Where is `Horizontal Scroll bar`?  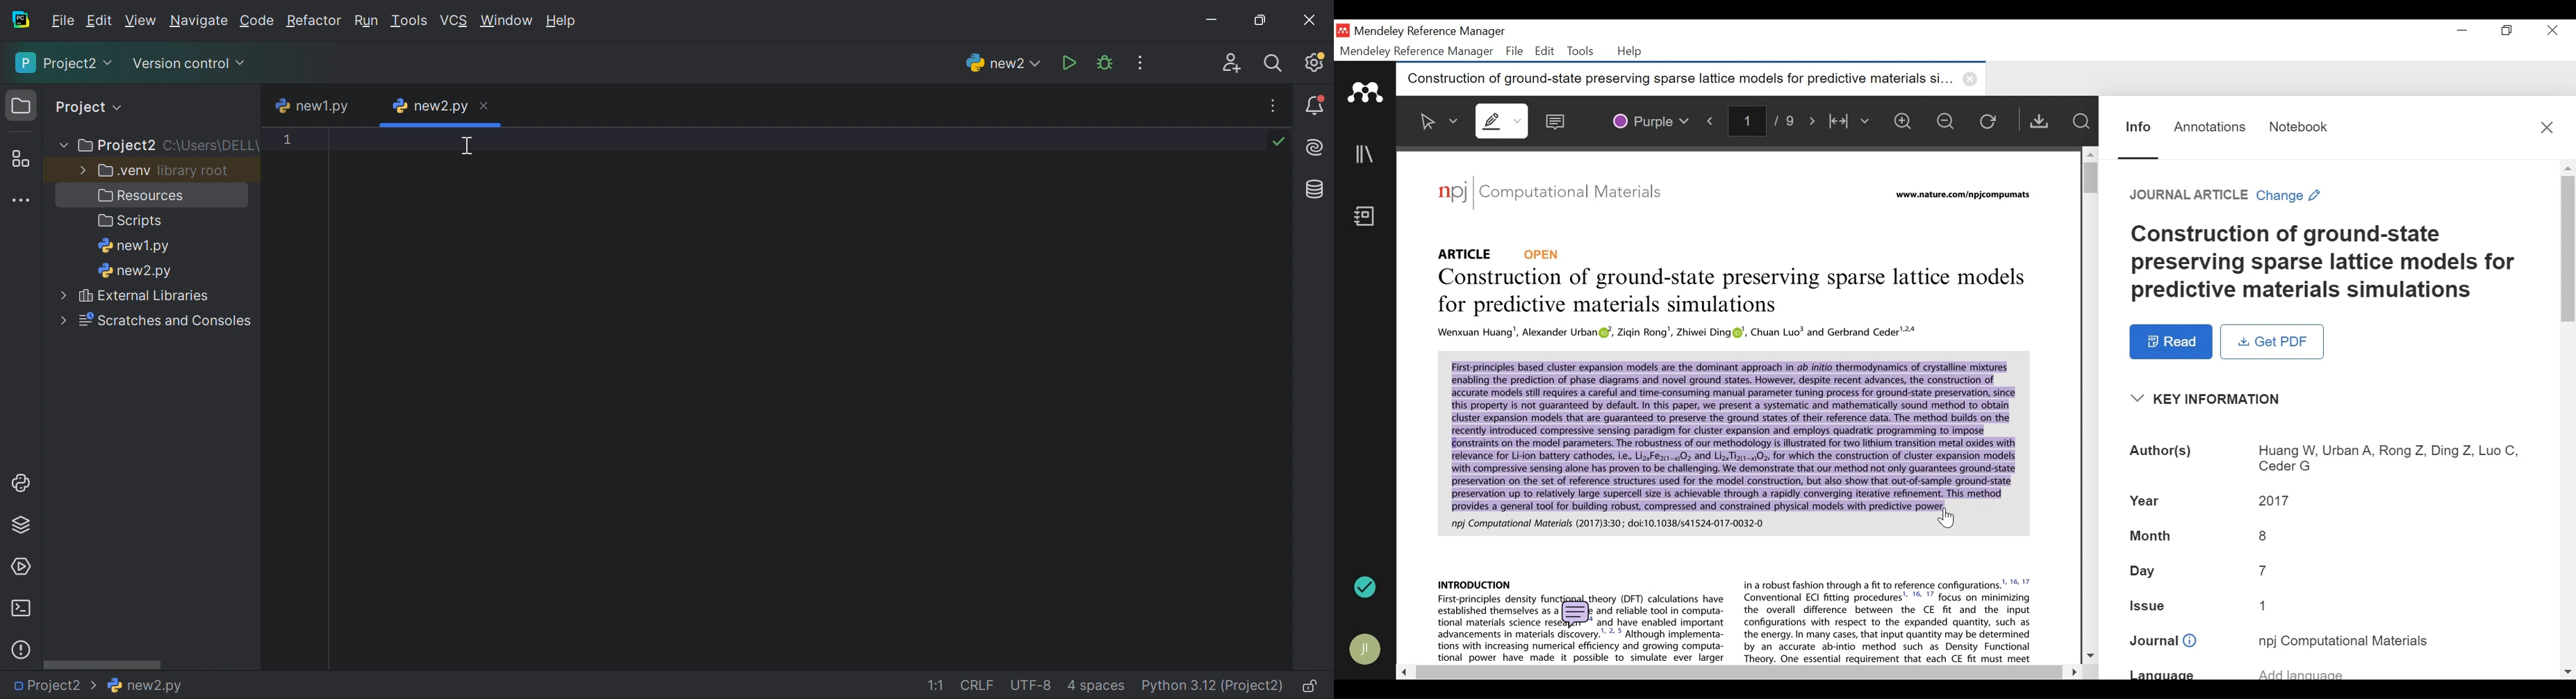
Horizontal Scroll bar is located at coordinates (1736, 672).